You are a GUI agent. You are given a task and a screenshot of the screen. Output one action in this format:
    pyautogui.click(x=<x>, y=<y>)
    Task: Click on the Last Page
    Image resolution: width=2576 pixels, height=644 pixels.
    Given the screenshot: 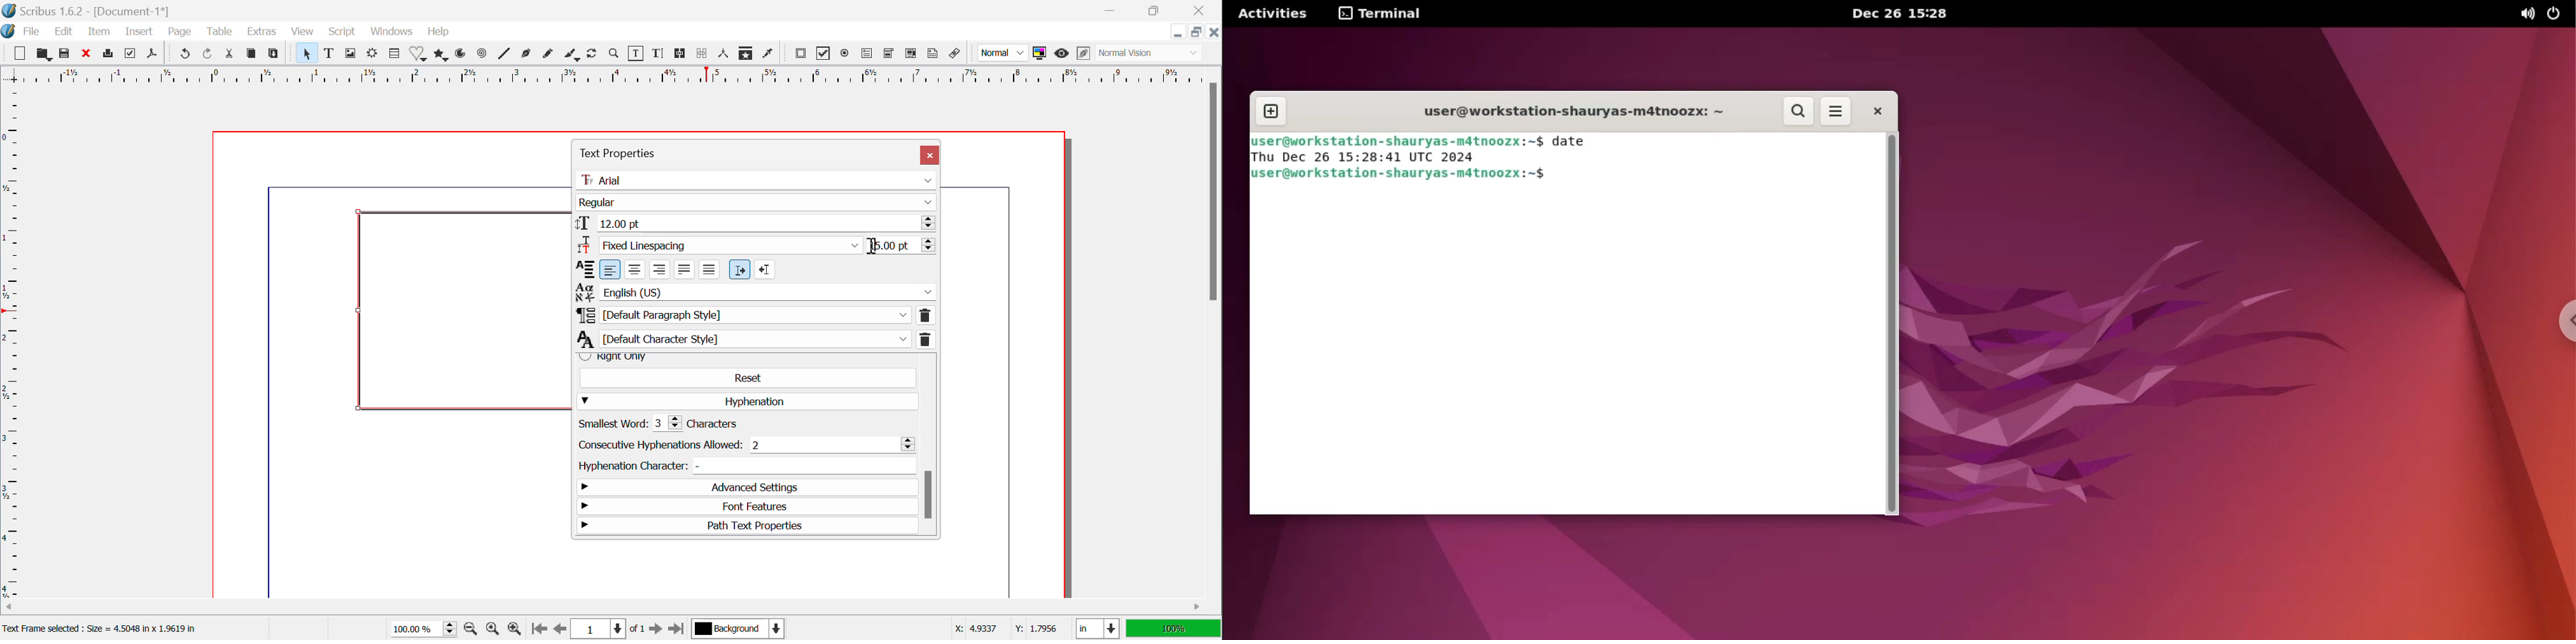 What is the action you would take?
    pyautogui.click(x=675, y=628)
    